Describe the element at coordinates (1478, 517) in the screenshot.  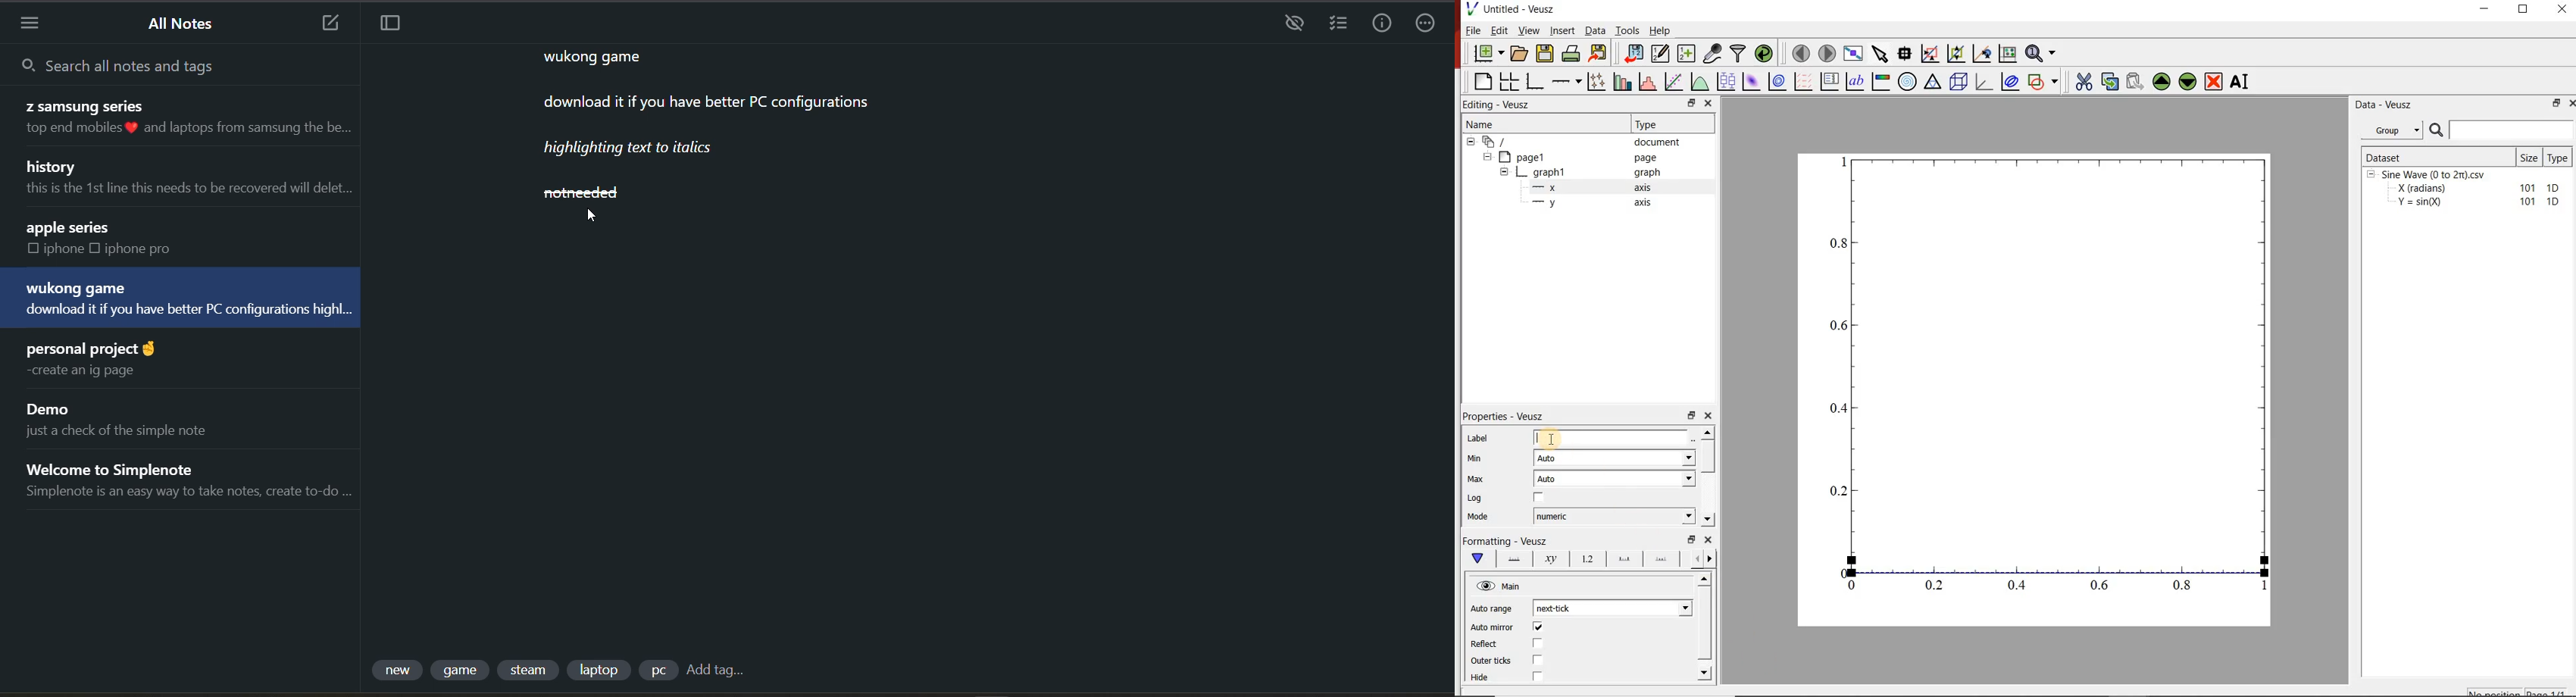
I see `Mode` at that location.